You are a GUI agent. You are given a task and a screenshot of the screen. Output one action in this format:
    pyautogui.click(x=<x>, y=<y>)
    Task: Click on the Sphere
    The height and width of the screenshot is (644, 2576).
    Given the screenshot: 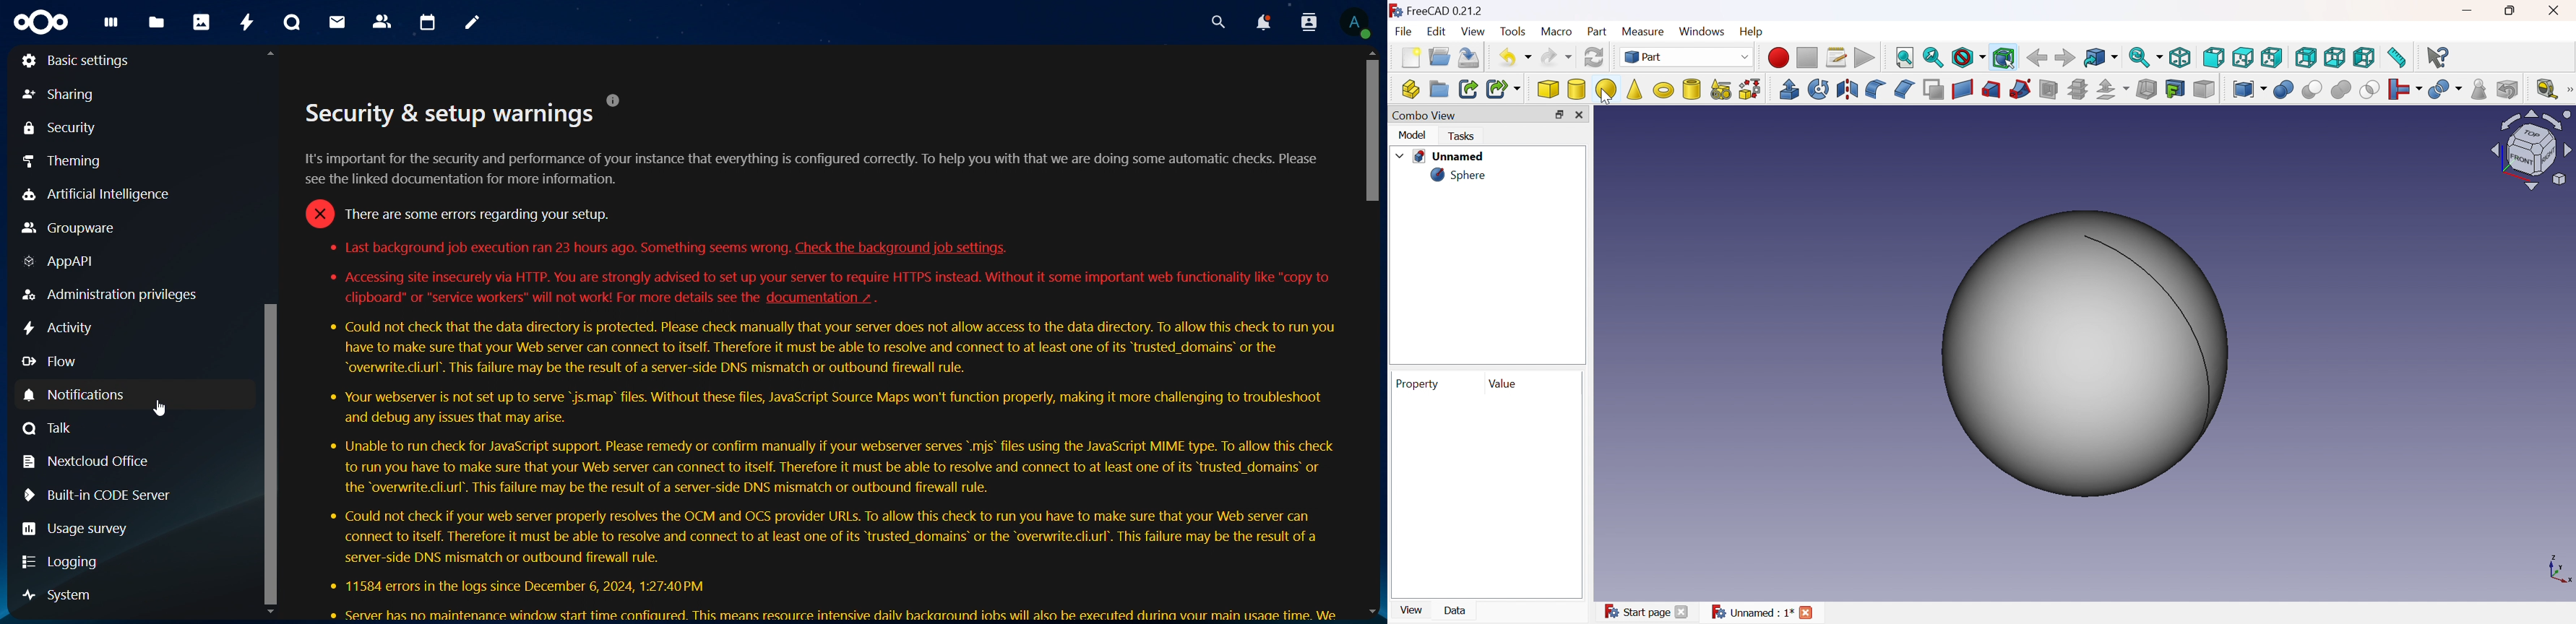 What is the action you would take?
    pyautogui.click(x=2087, y=355)
    